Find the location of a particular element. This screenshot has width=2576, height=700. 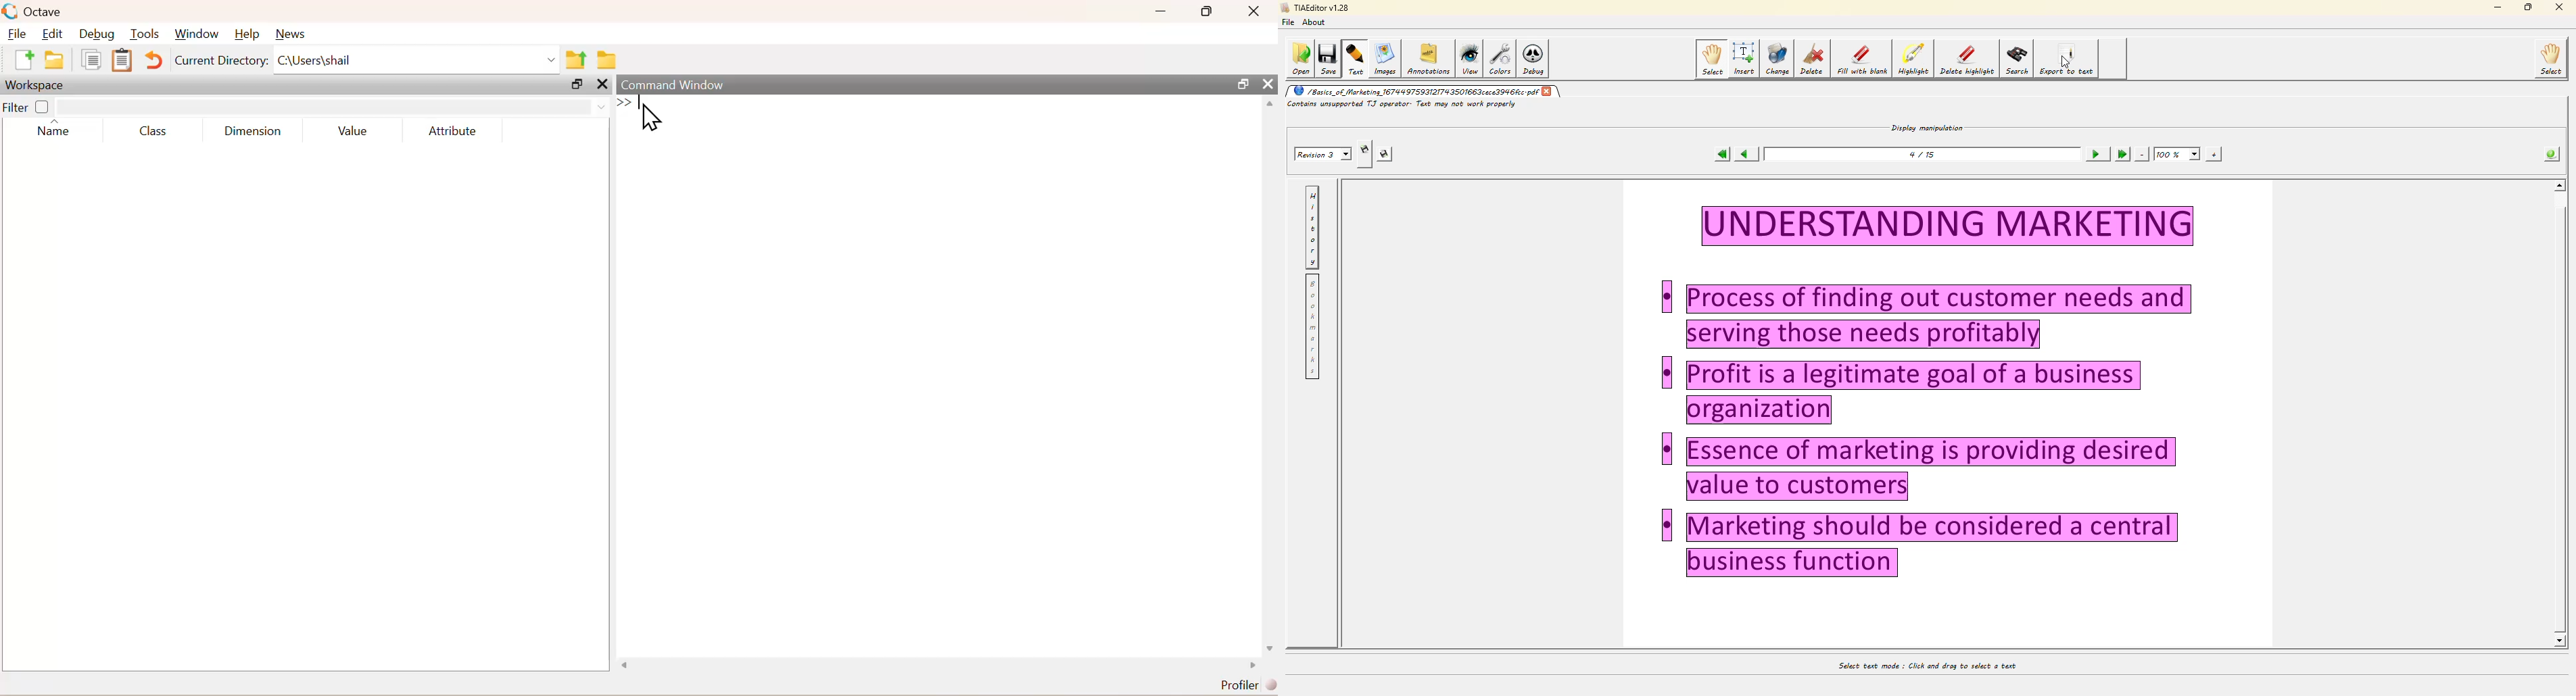

Down is located at coordinates (1270, 642).